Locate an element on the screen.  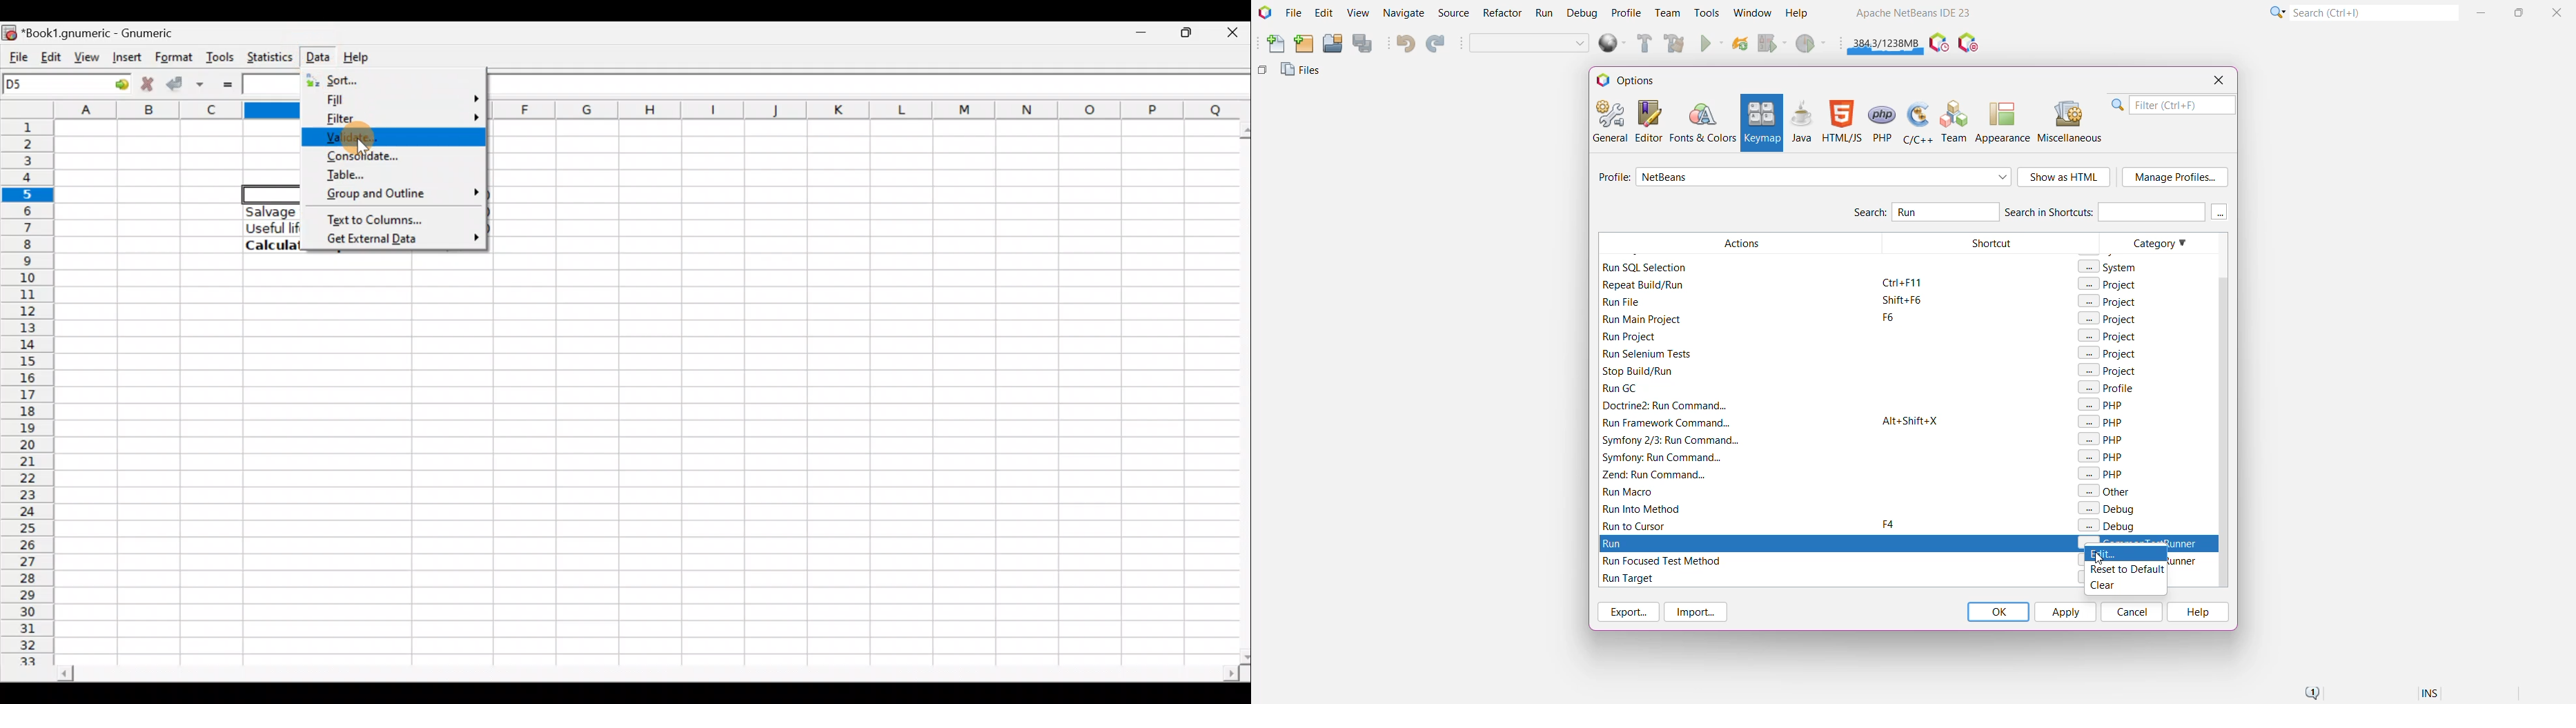
Edit is located at coordinates (51, 54).